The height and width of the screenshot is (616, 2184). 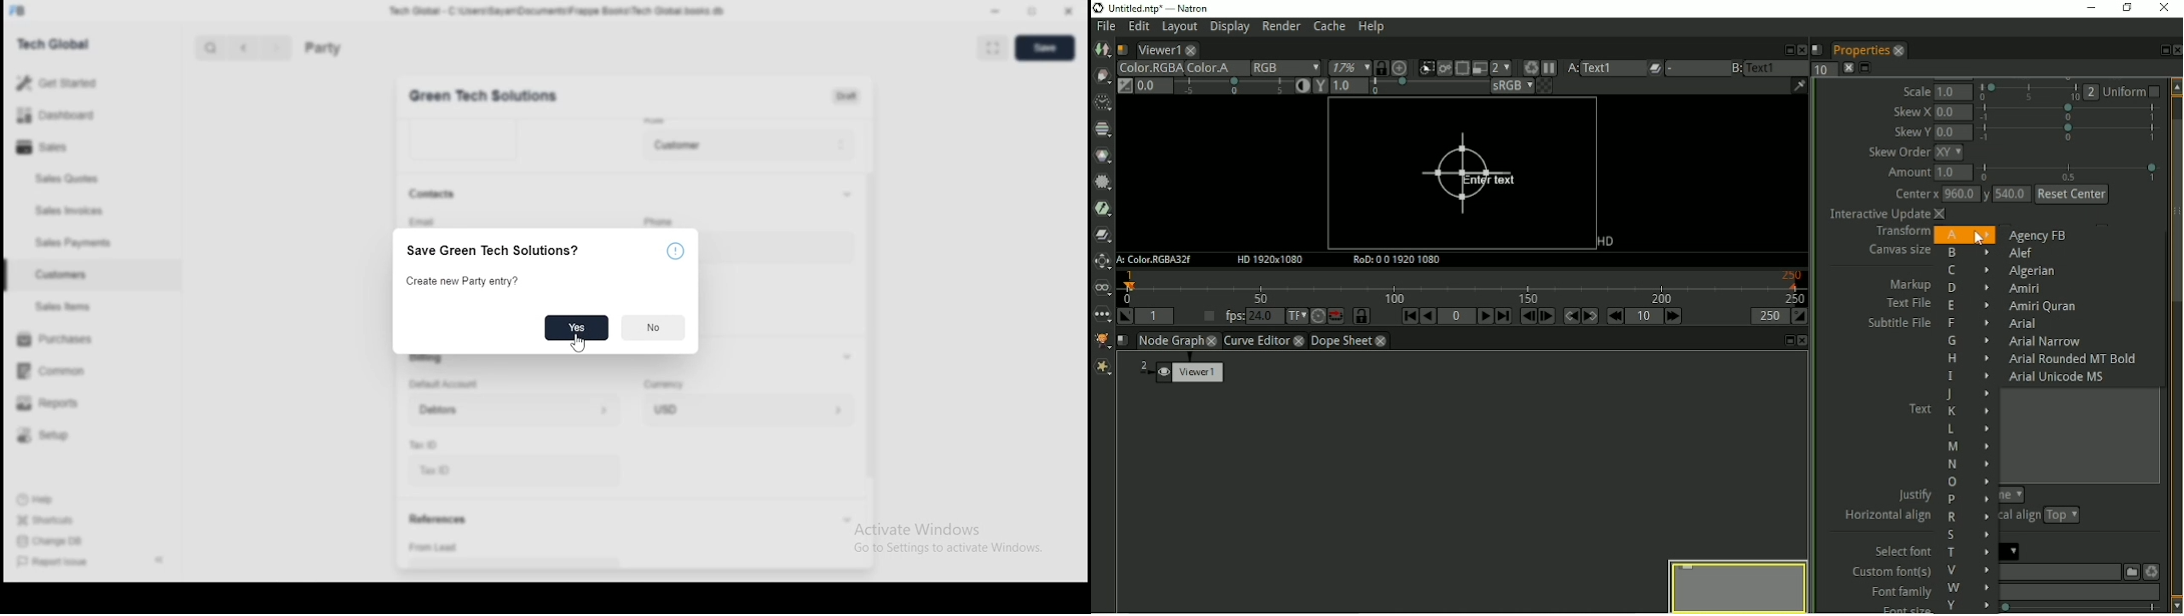 What do you see at coordinates (2037, 235) in the screenshot?
I see `Agency FB` at bounding box center [2037, 235].